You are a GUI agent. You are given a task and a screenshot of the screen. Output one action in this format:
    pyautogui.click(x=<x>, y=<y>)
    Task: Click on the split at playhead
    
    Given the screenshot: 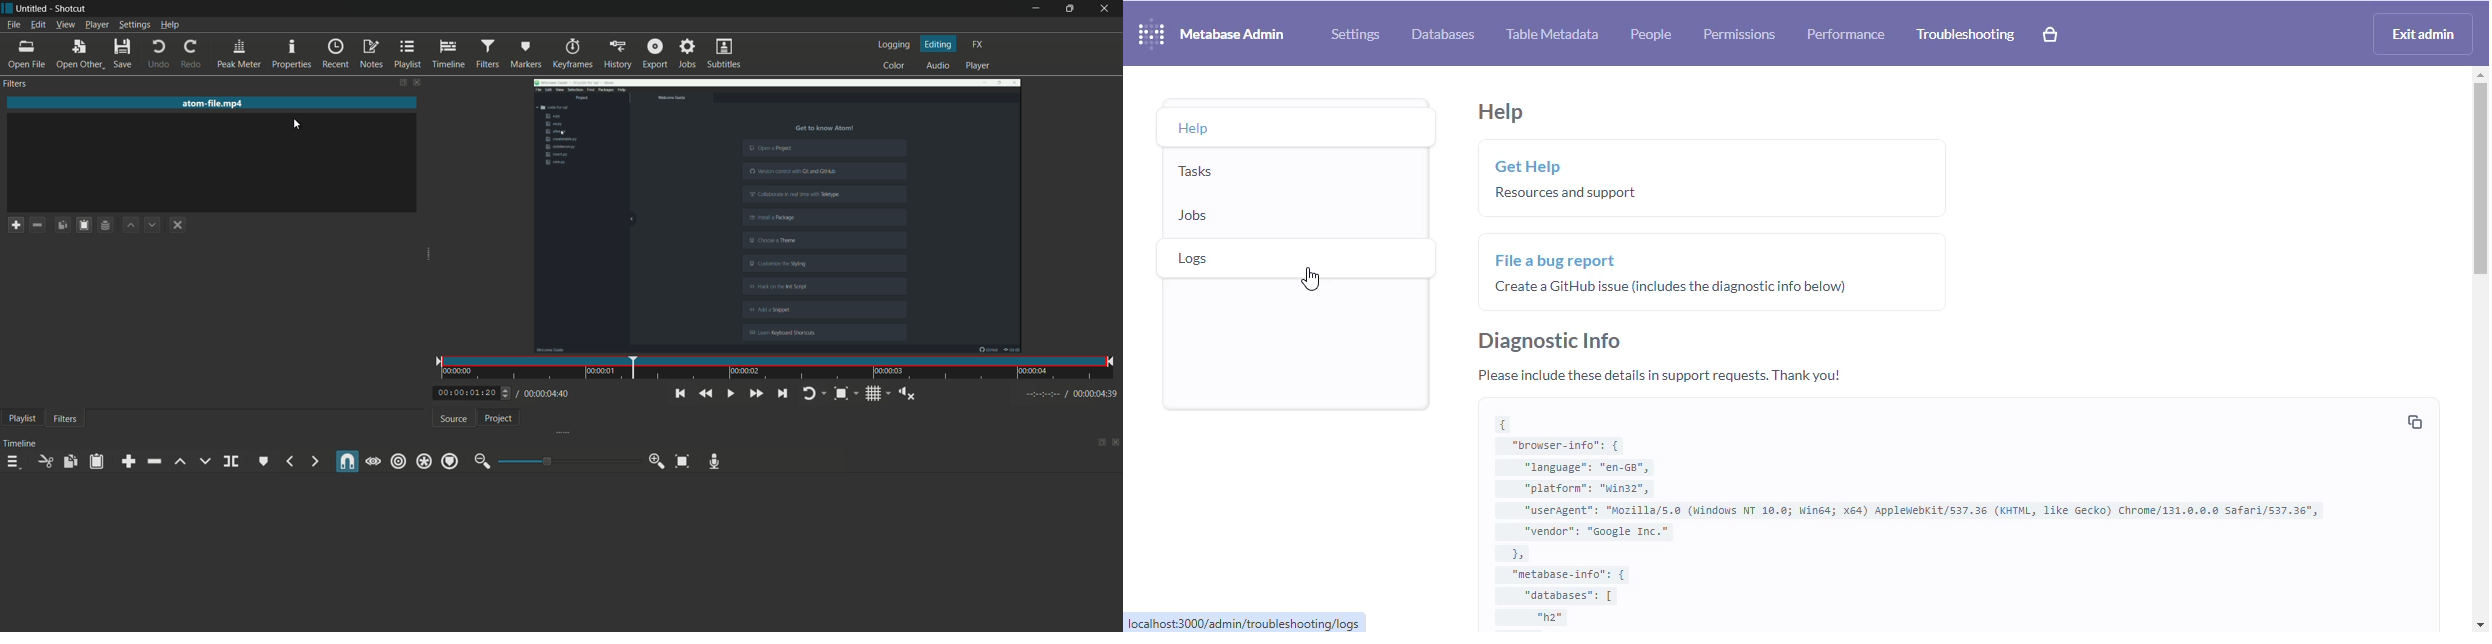 What is the action you would take?
    pyautogui.click(x=230, y=461)
    